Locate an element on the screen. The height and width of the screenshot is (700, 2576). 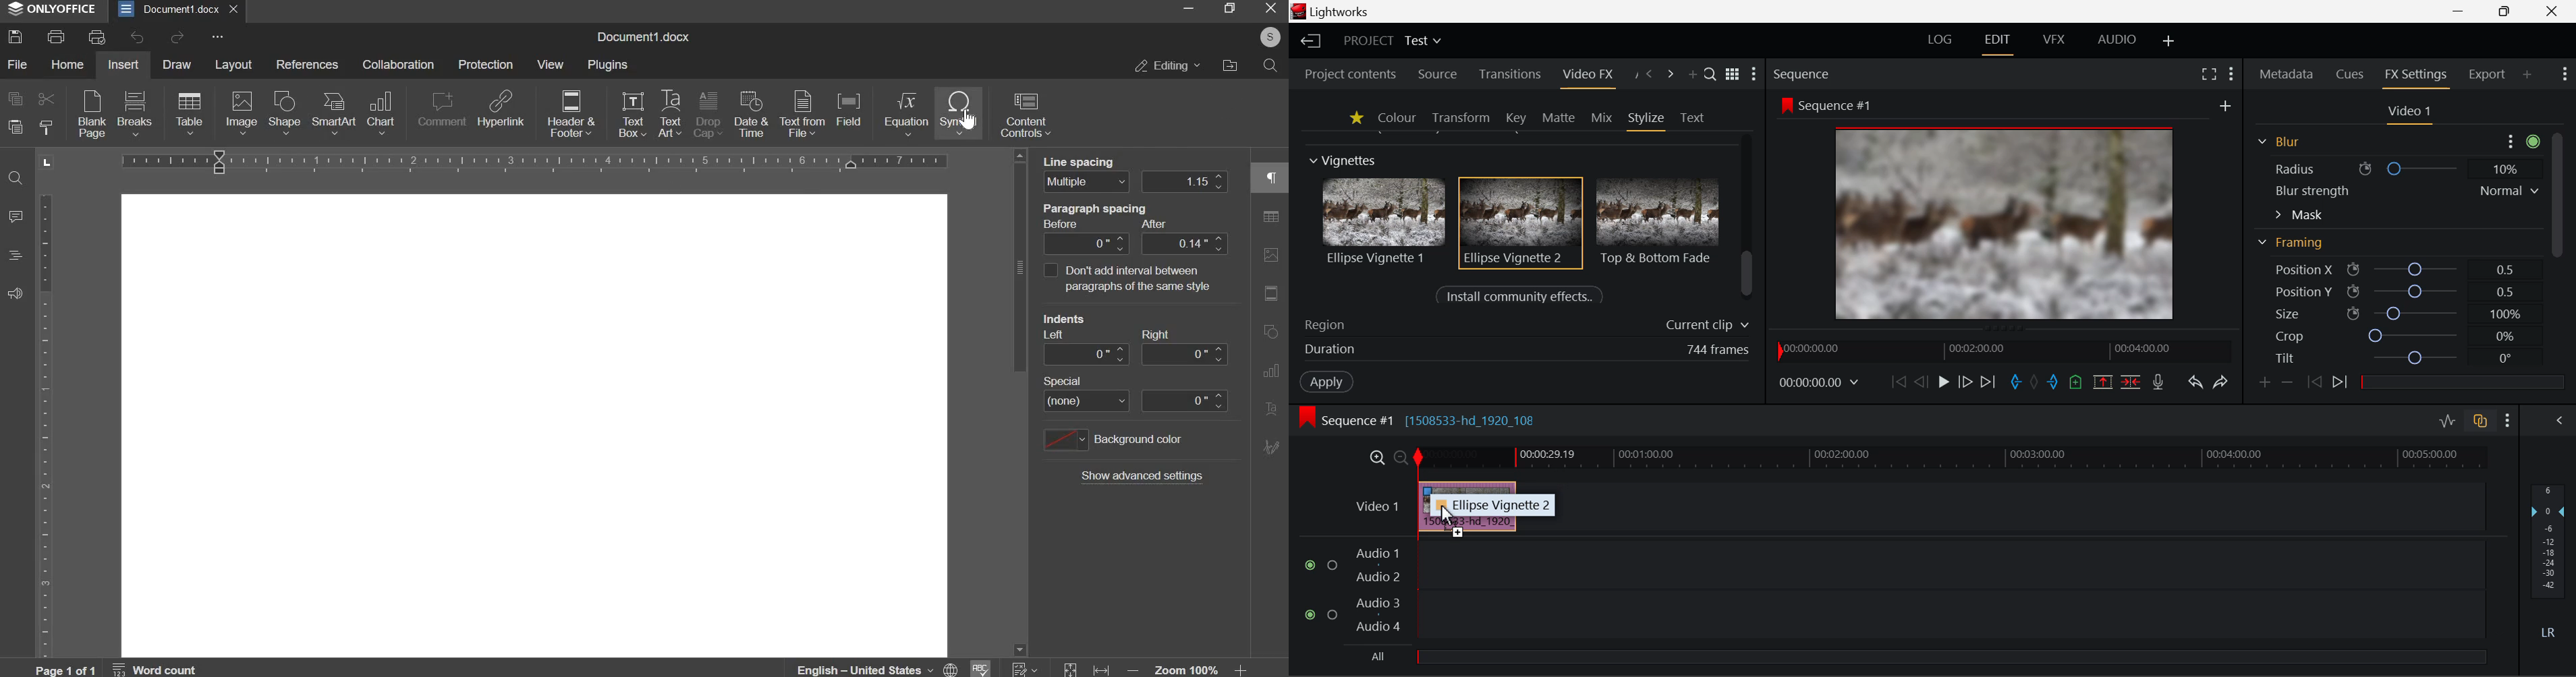
LOG Layout is located at coordinates (1945, 41).